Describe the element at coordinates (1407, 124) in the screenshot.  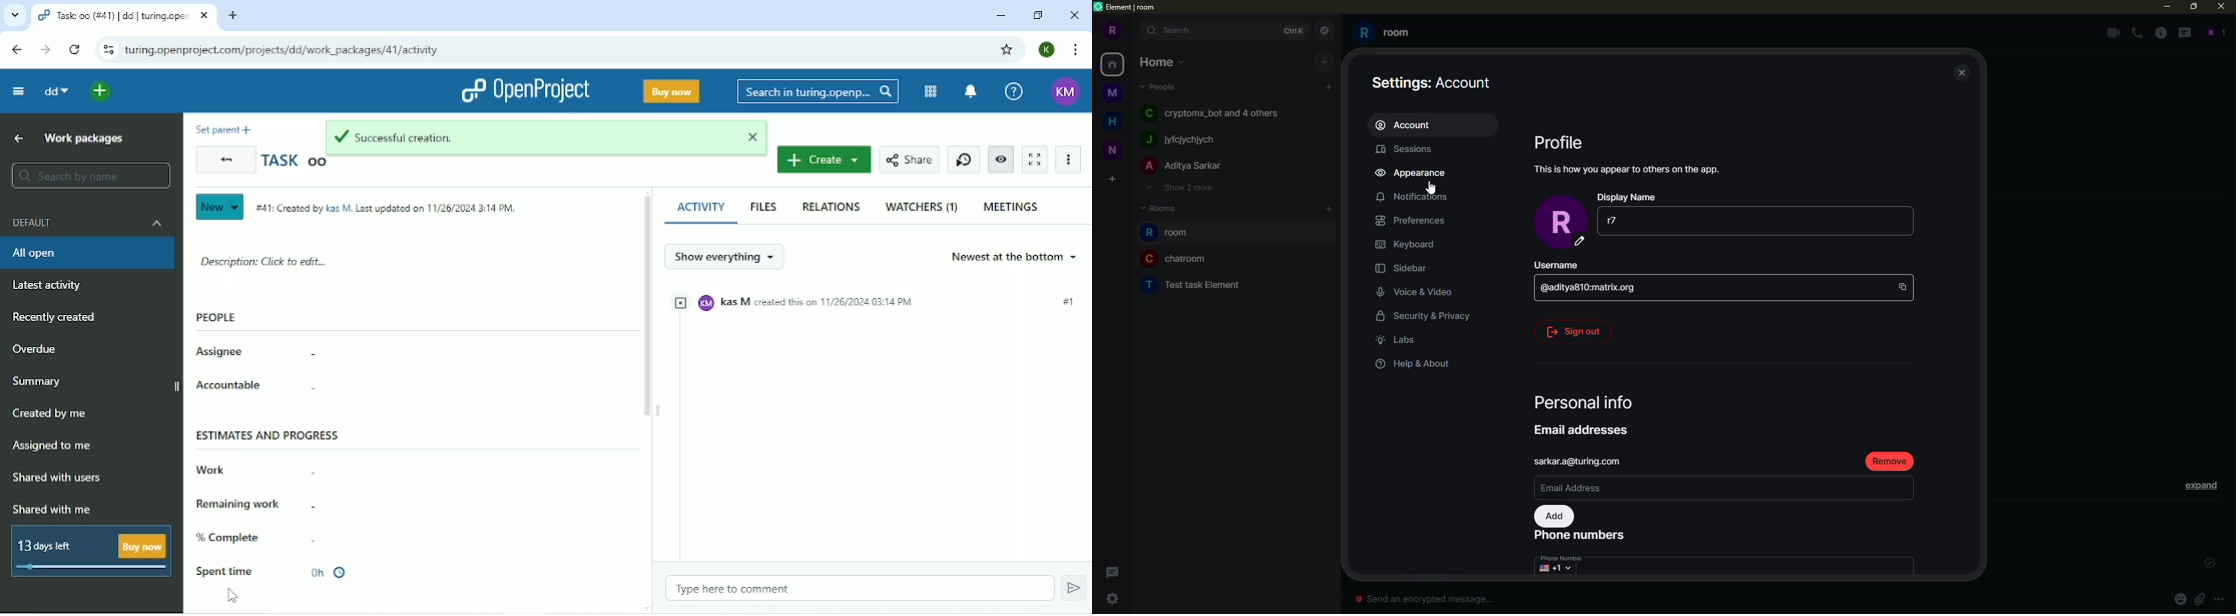
I see `account` at that location.